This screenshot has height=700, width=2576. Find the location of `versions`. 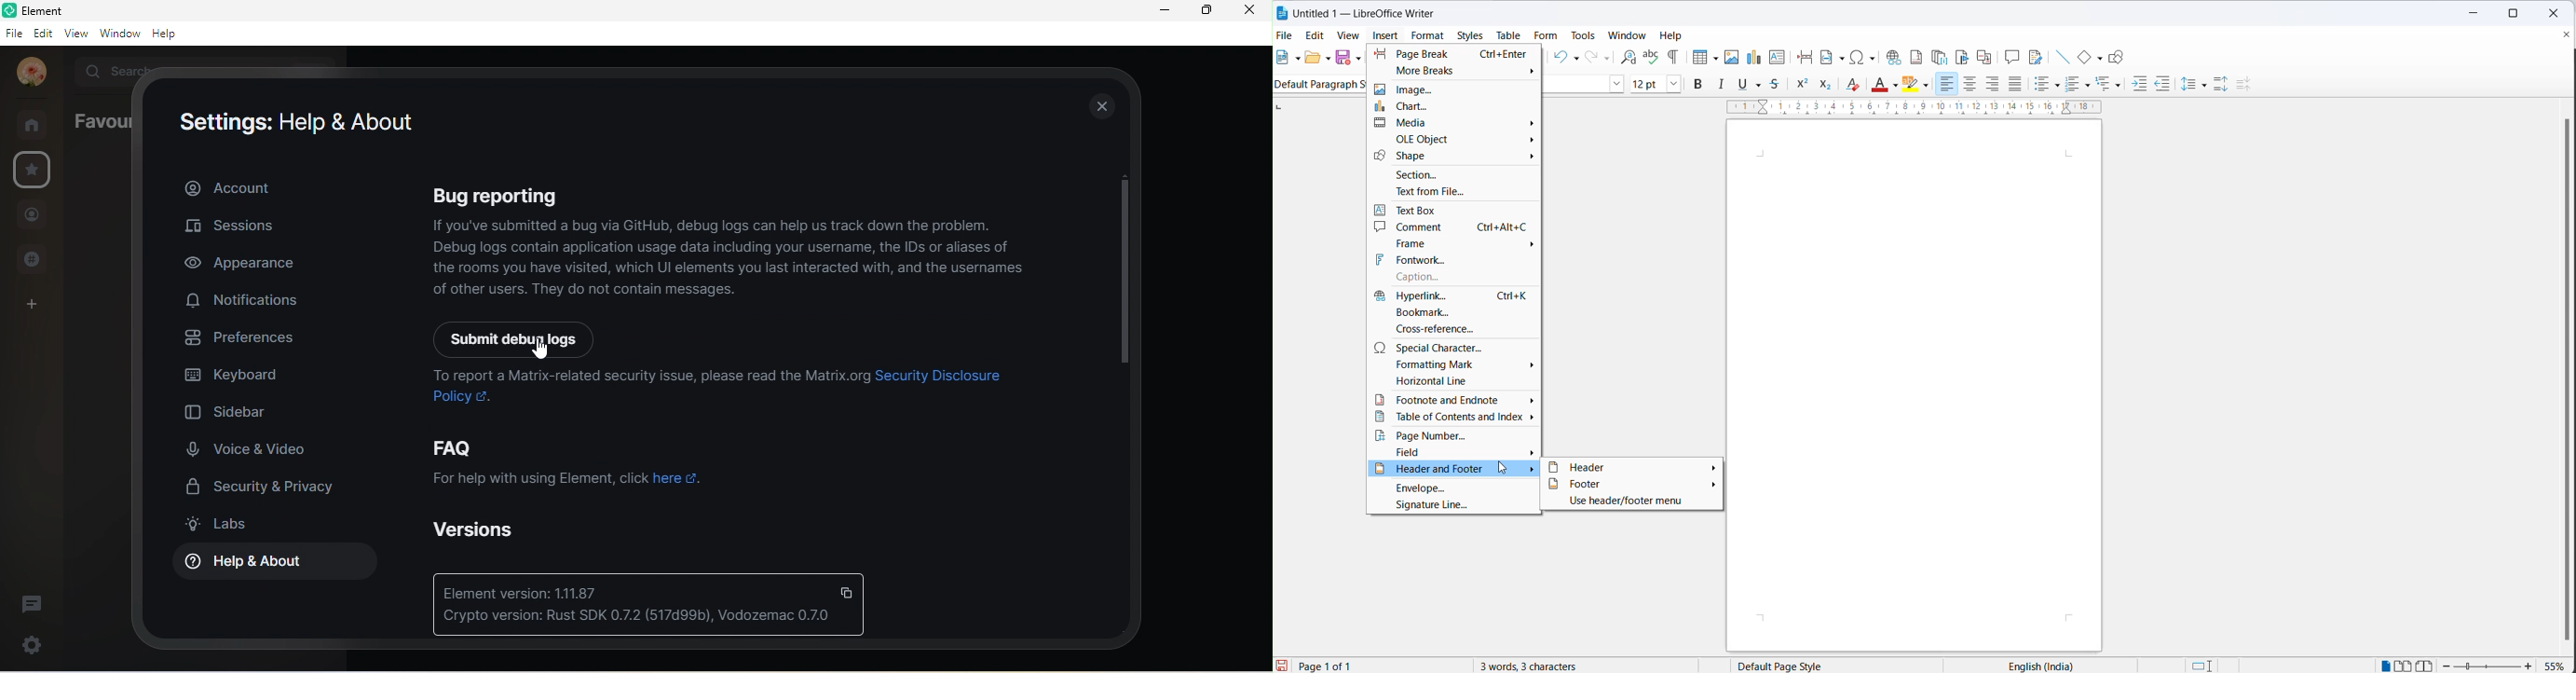

versions is located at coordinates (479, 530).